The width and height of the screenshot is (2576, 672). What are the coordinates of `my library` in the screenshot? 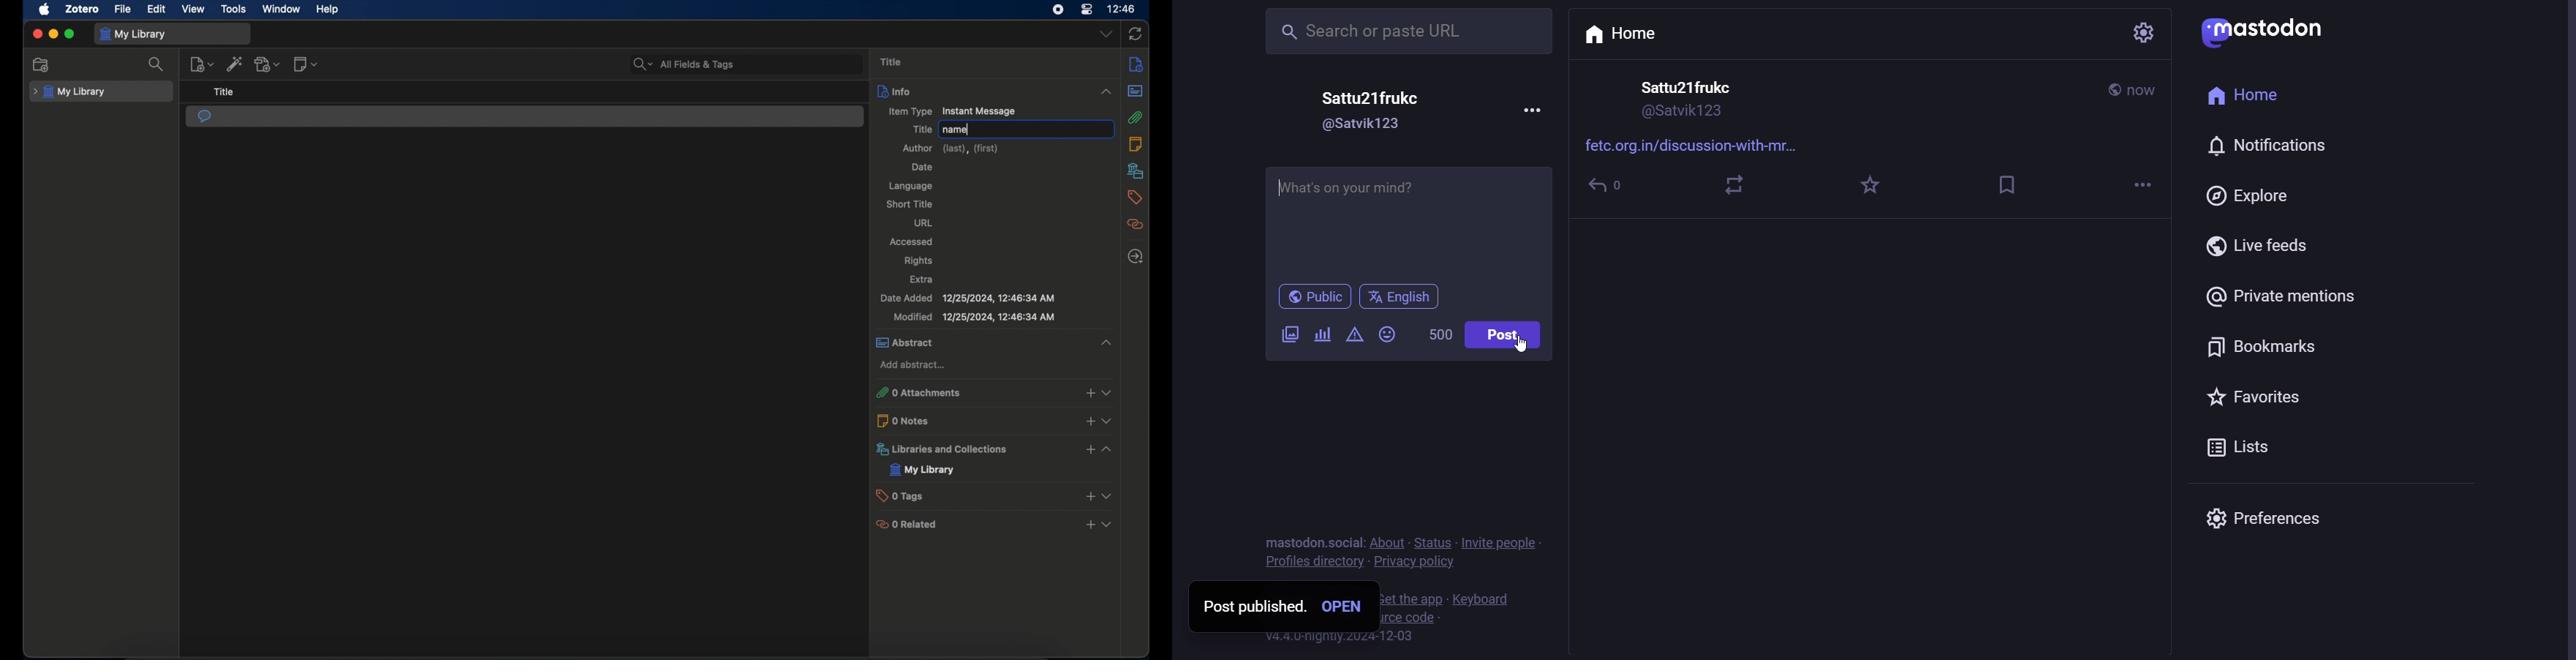 It's located at (135, 35).